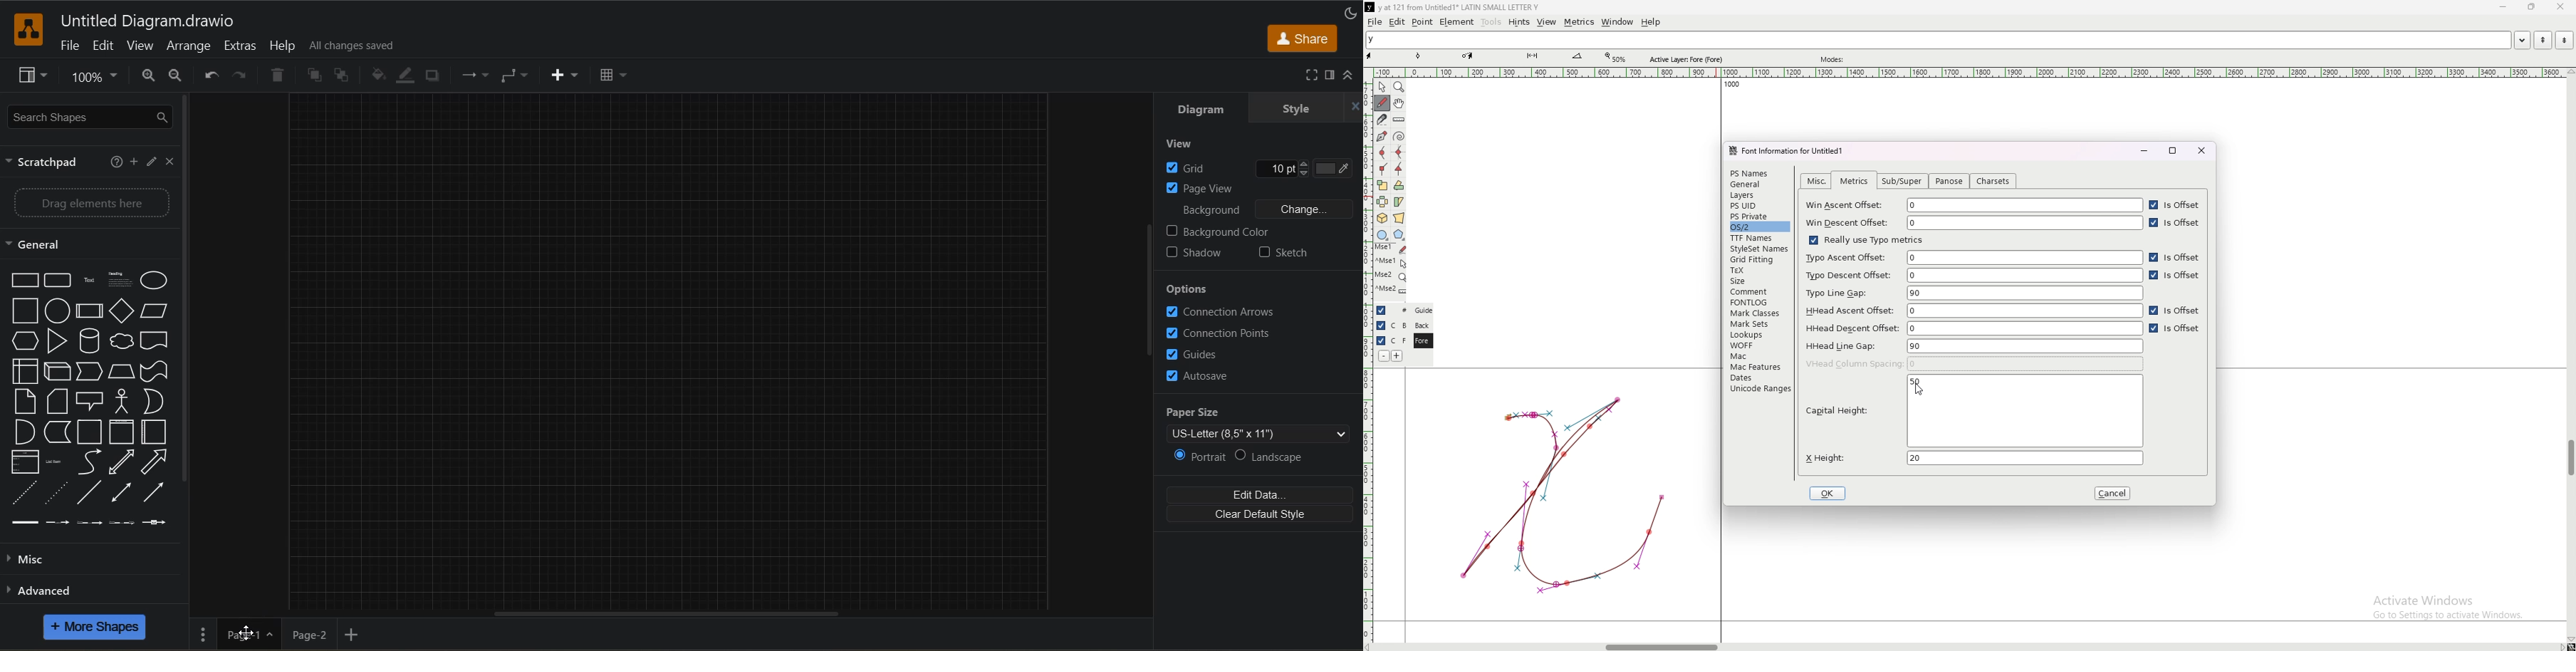 The height and width of the screenshot is (672, 2576). I want to click on horizontal scale, so click(1970, 73).